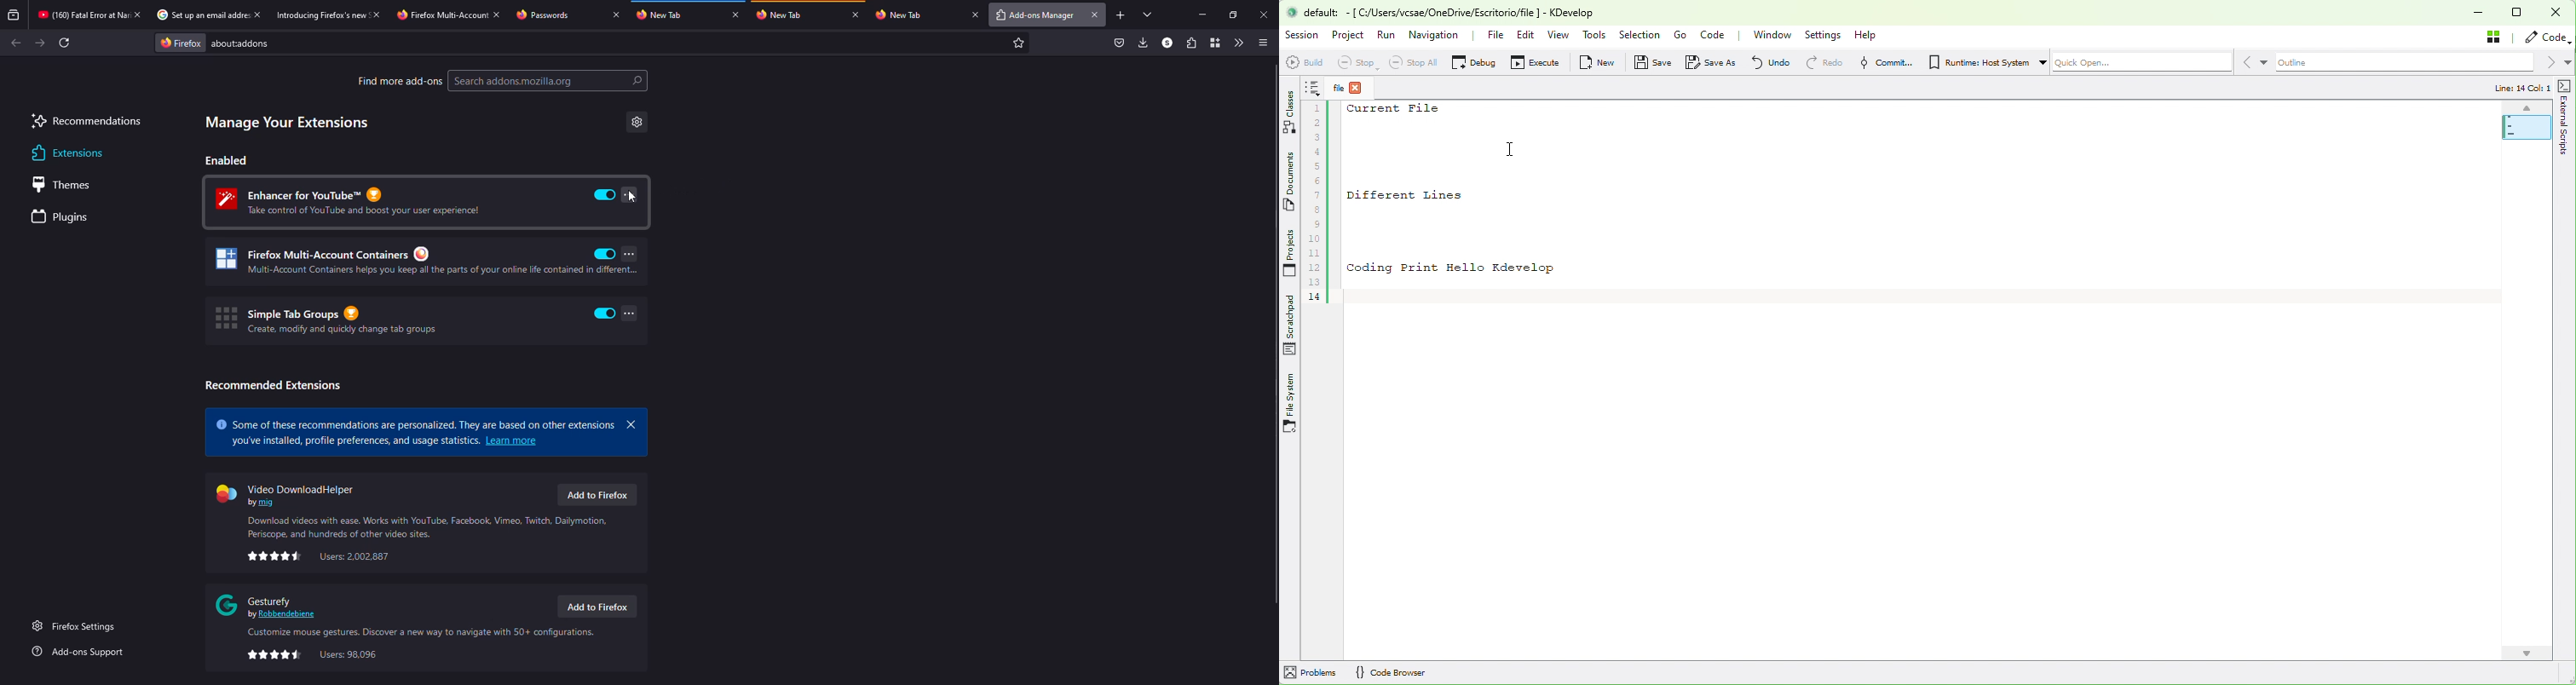 Image resolution: width=2576 pixels, height=700 pixels. Describe the element at coordinates (596, 494) in the screenshot. I see `add to firefox` at that location.